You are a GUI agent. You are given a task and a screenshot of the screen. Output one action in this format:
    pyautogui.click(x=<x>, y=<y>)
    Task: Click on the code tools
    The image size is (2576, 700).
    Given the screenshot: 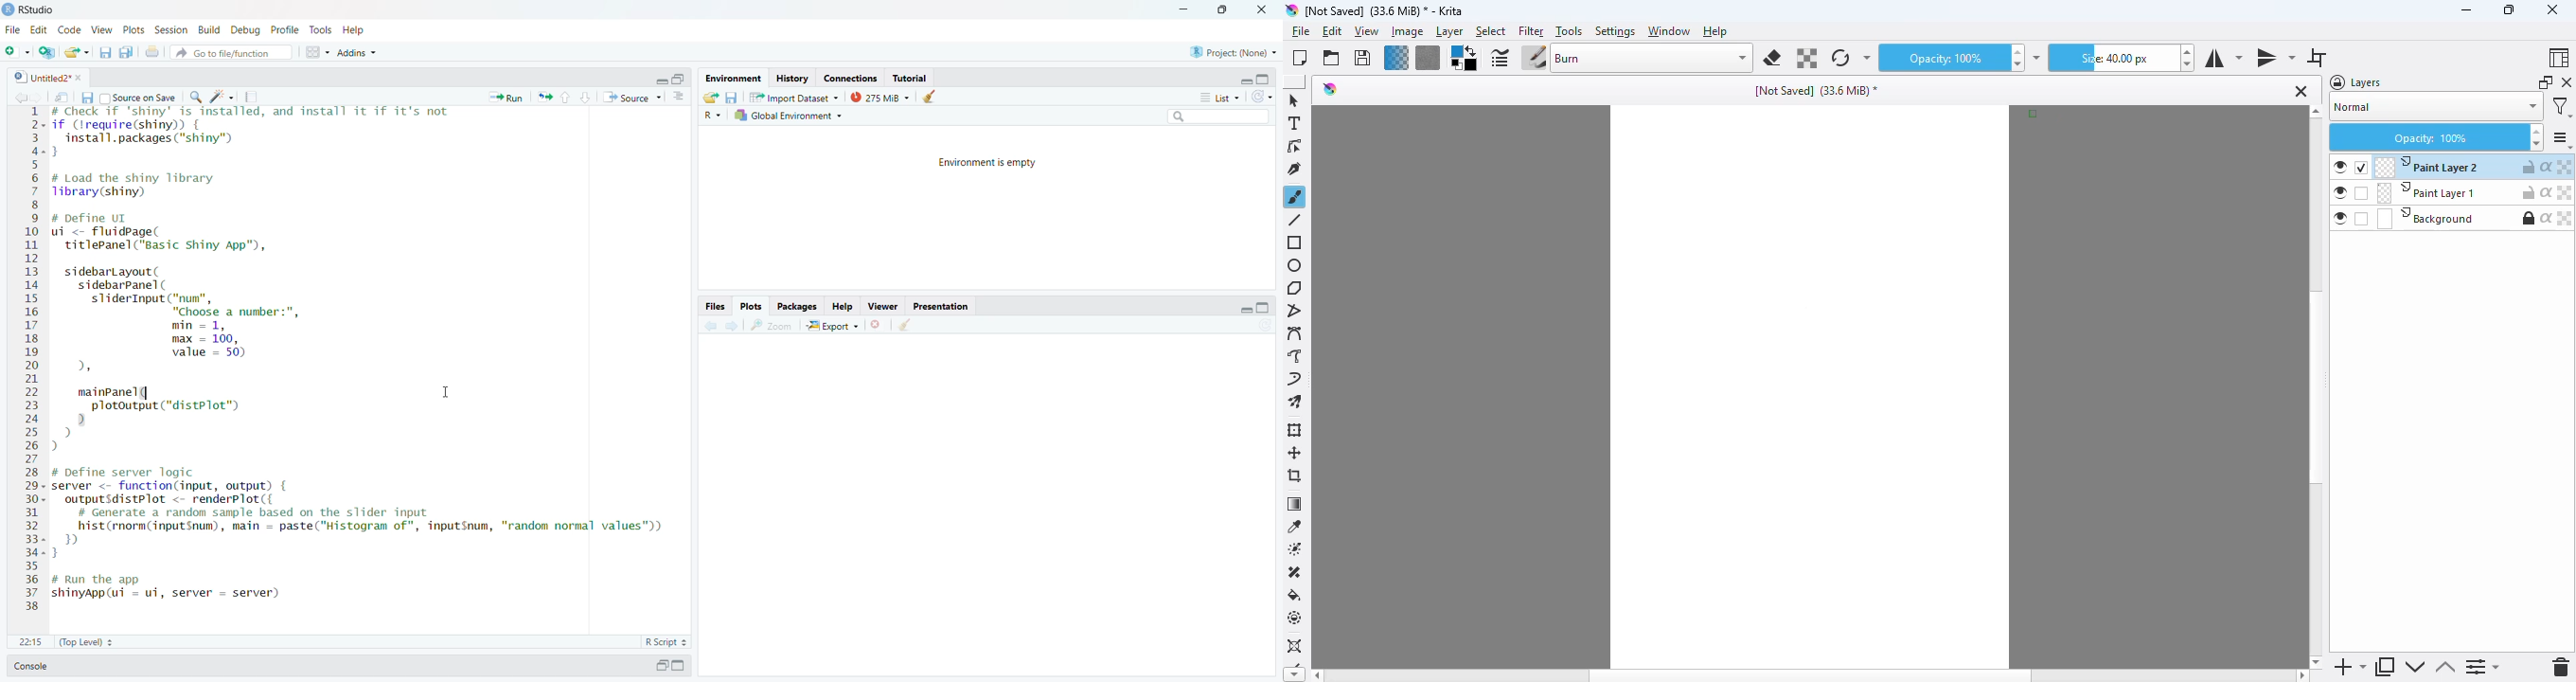 What is the action you would take?
    pyautogui.click(x=223, y=96)
    